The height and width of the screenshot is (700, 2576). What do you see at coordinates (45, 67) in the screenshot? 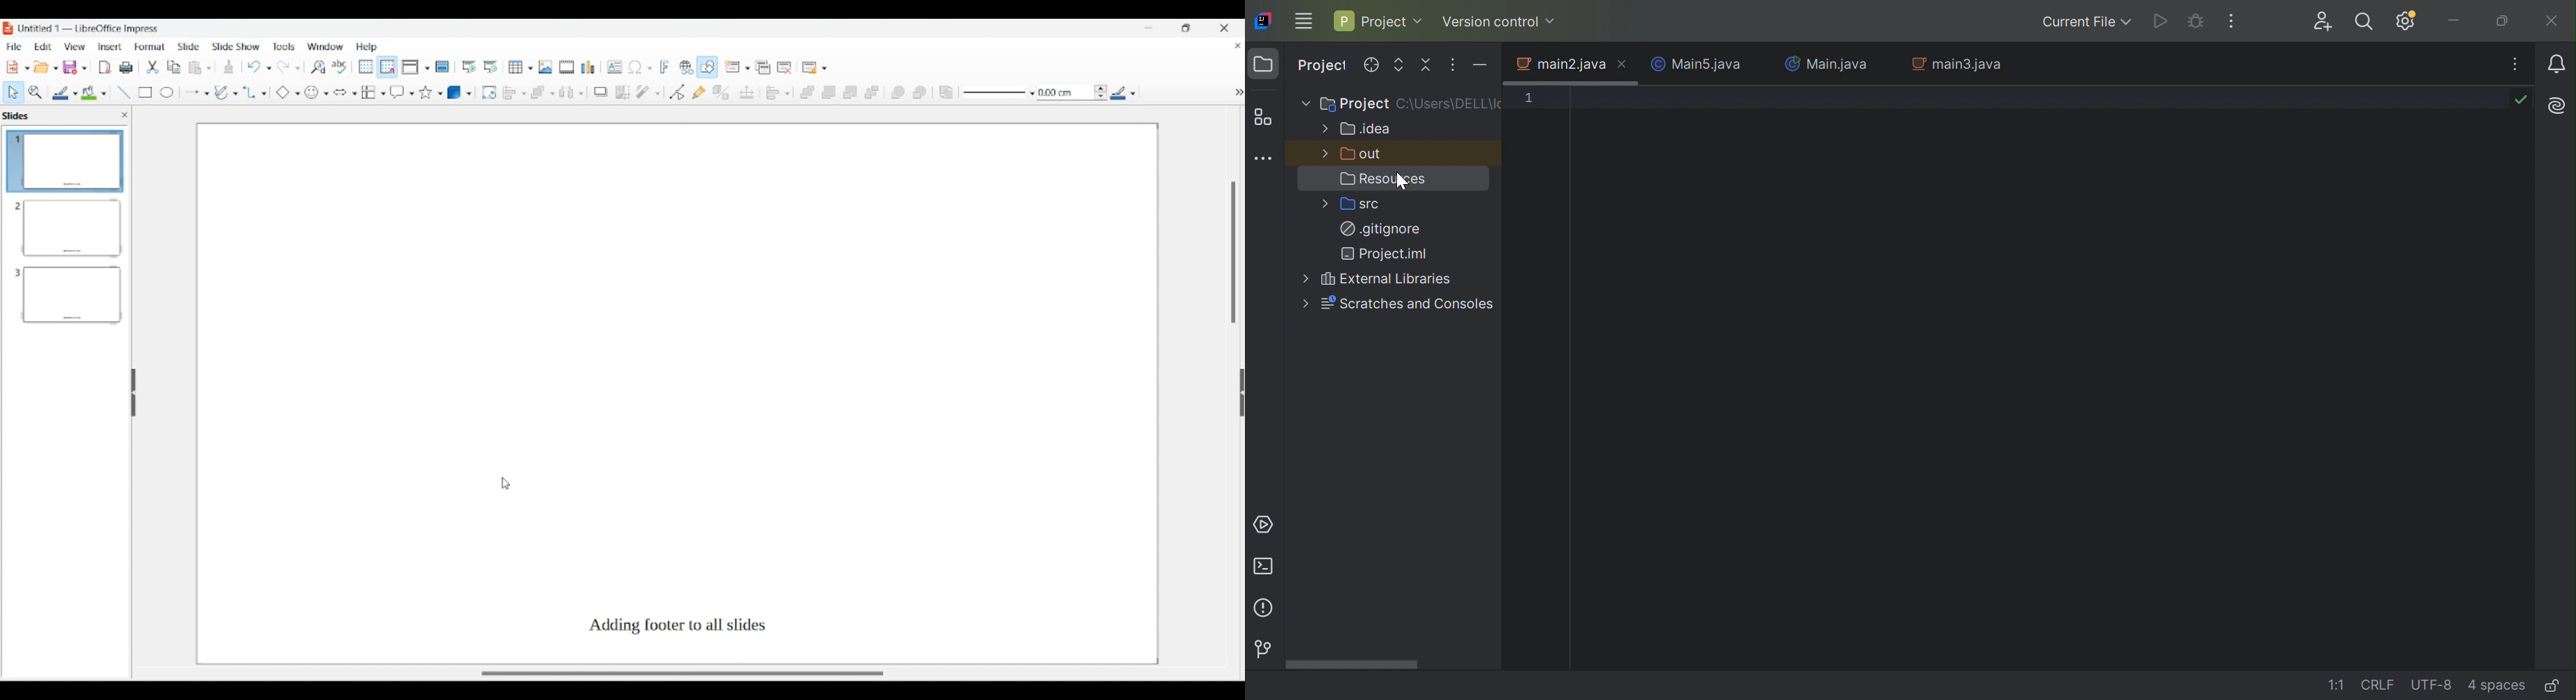
I see `Open document options` at bounding box center [45, 67].